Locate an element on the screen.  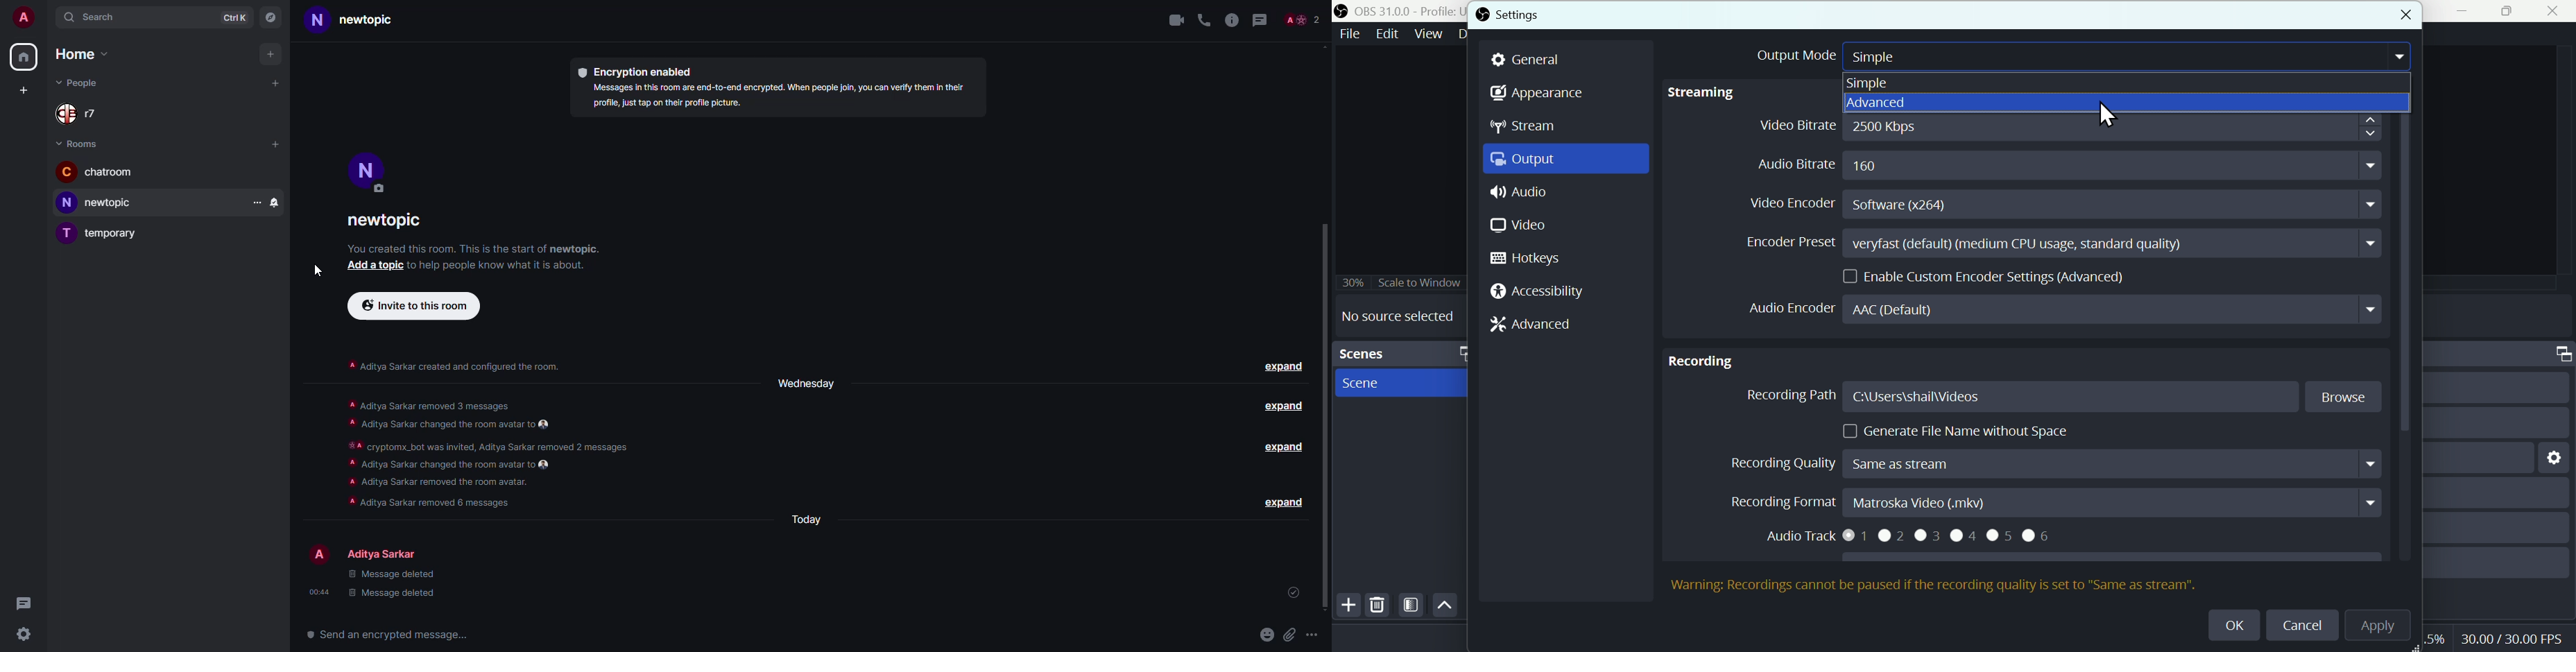
add is located at coordinates (273, 55).